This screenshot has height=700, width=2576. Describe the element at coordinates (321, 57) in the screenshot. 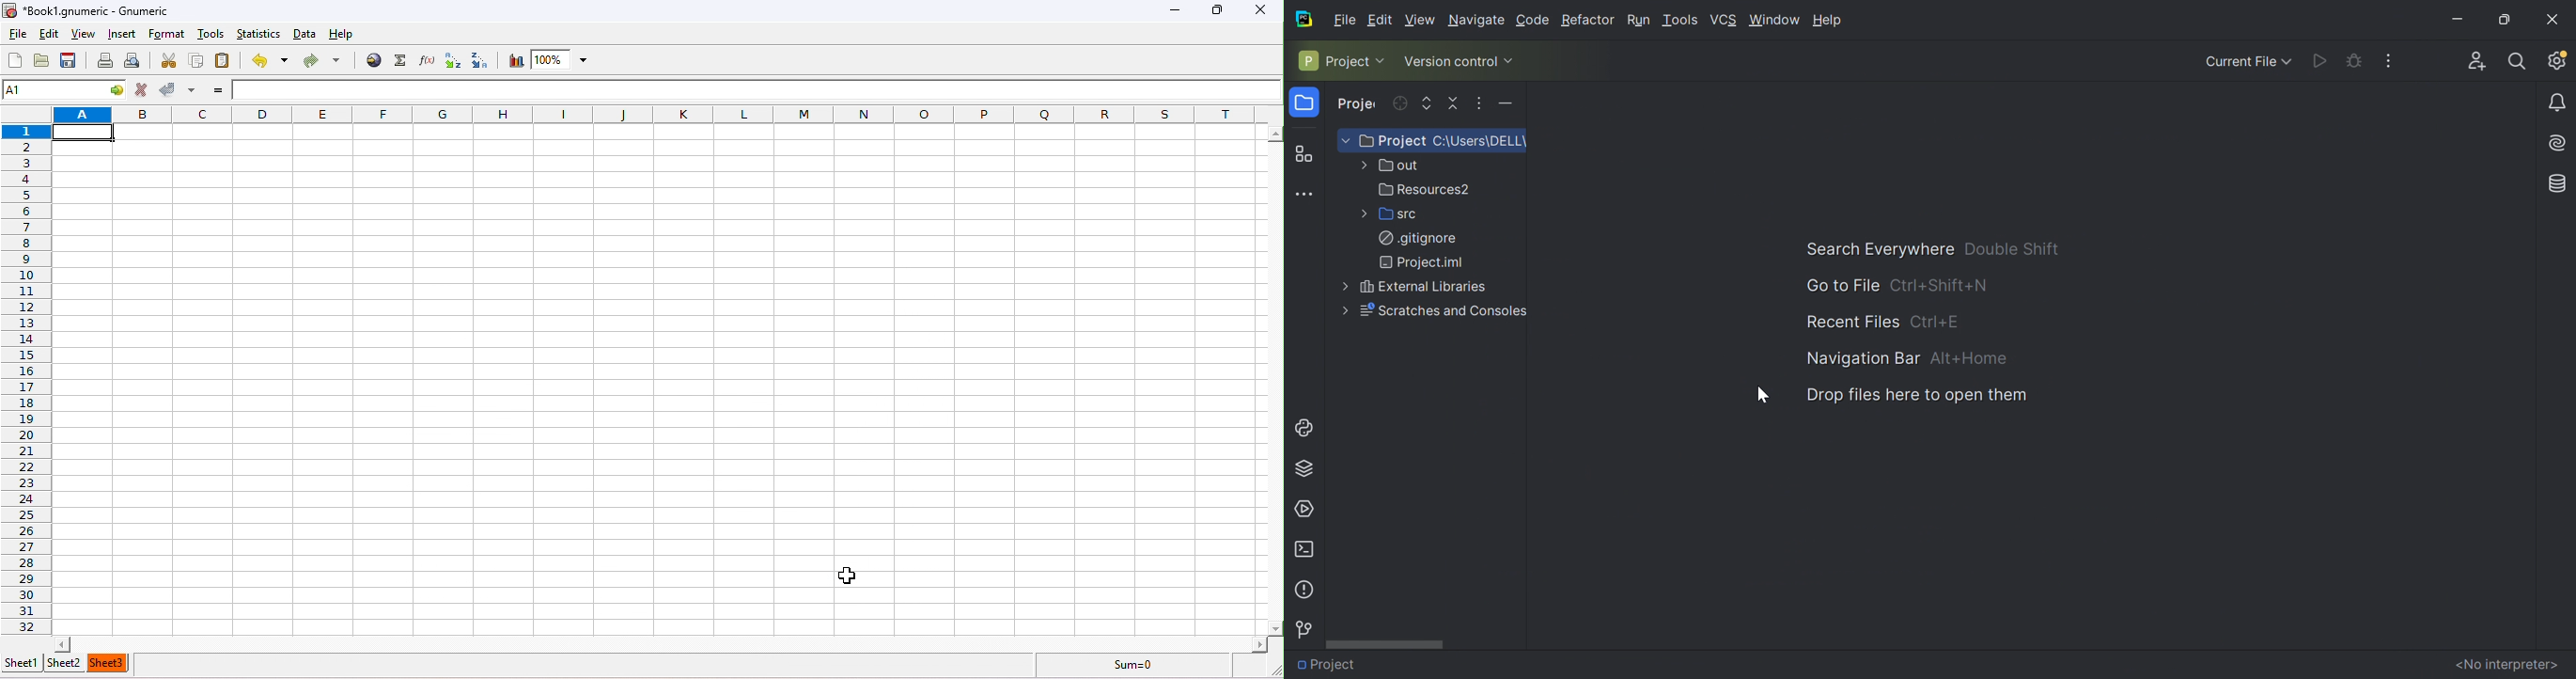

I see `redo` at that location.